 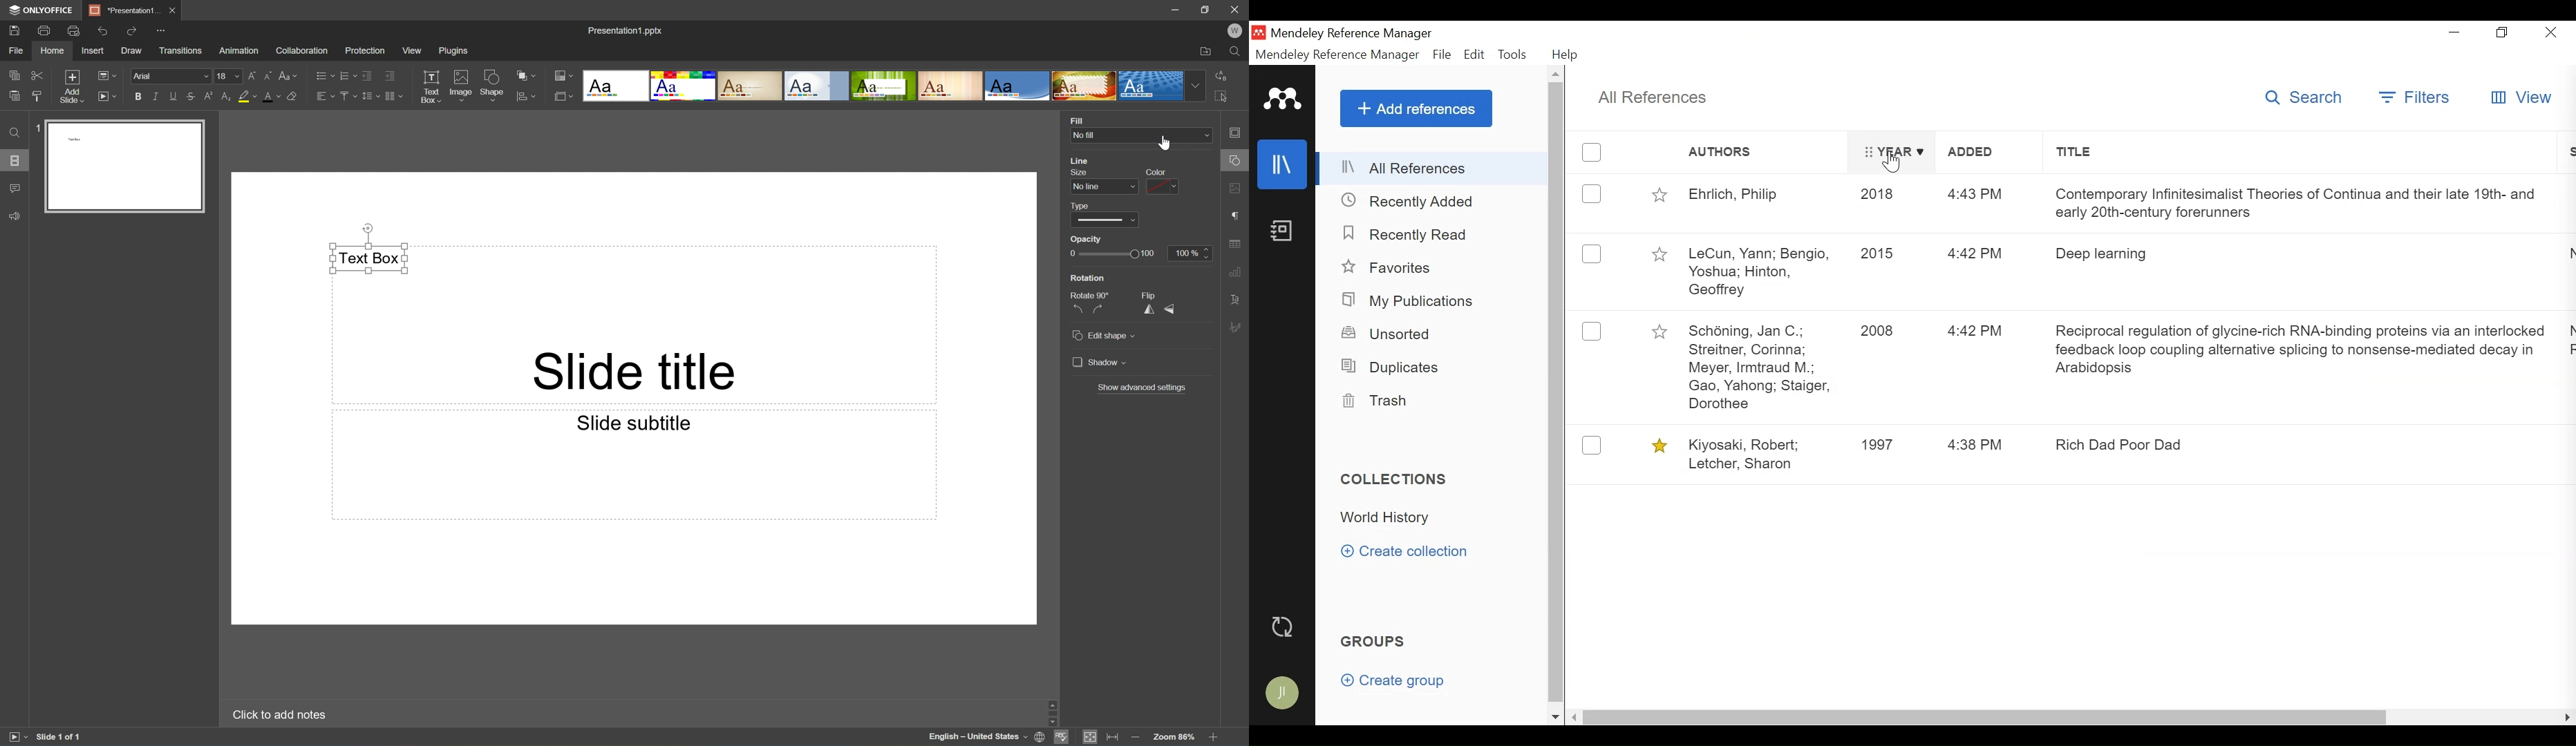 I want to click on Minimize, so click(x=1174, y=8).